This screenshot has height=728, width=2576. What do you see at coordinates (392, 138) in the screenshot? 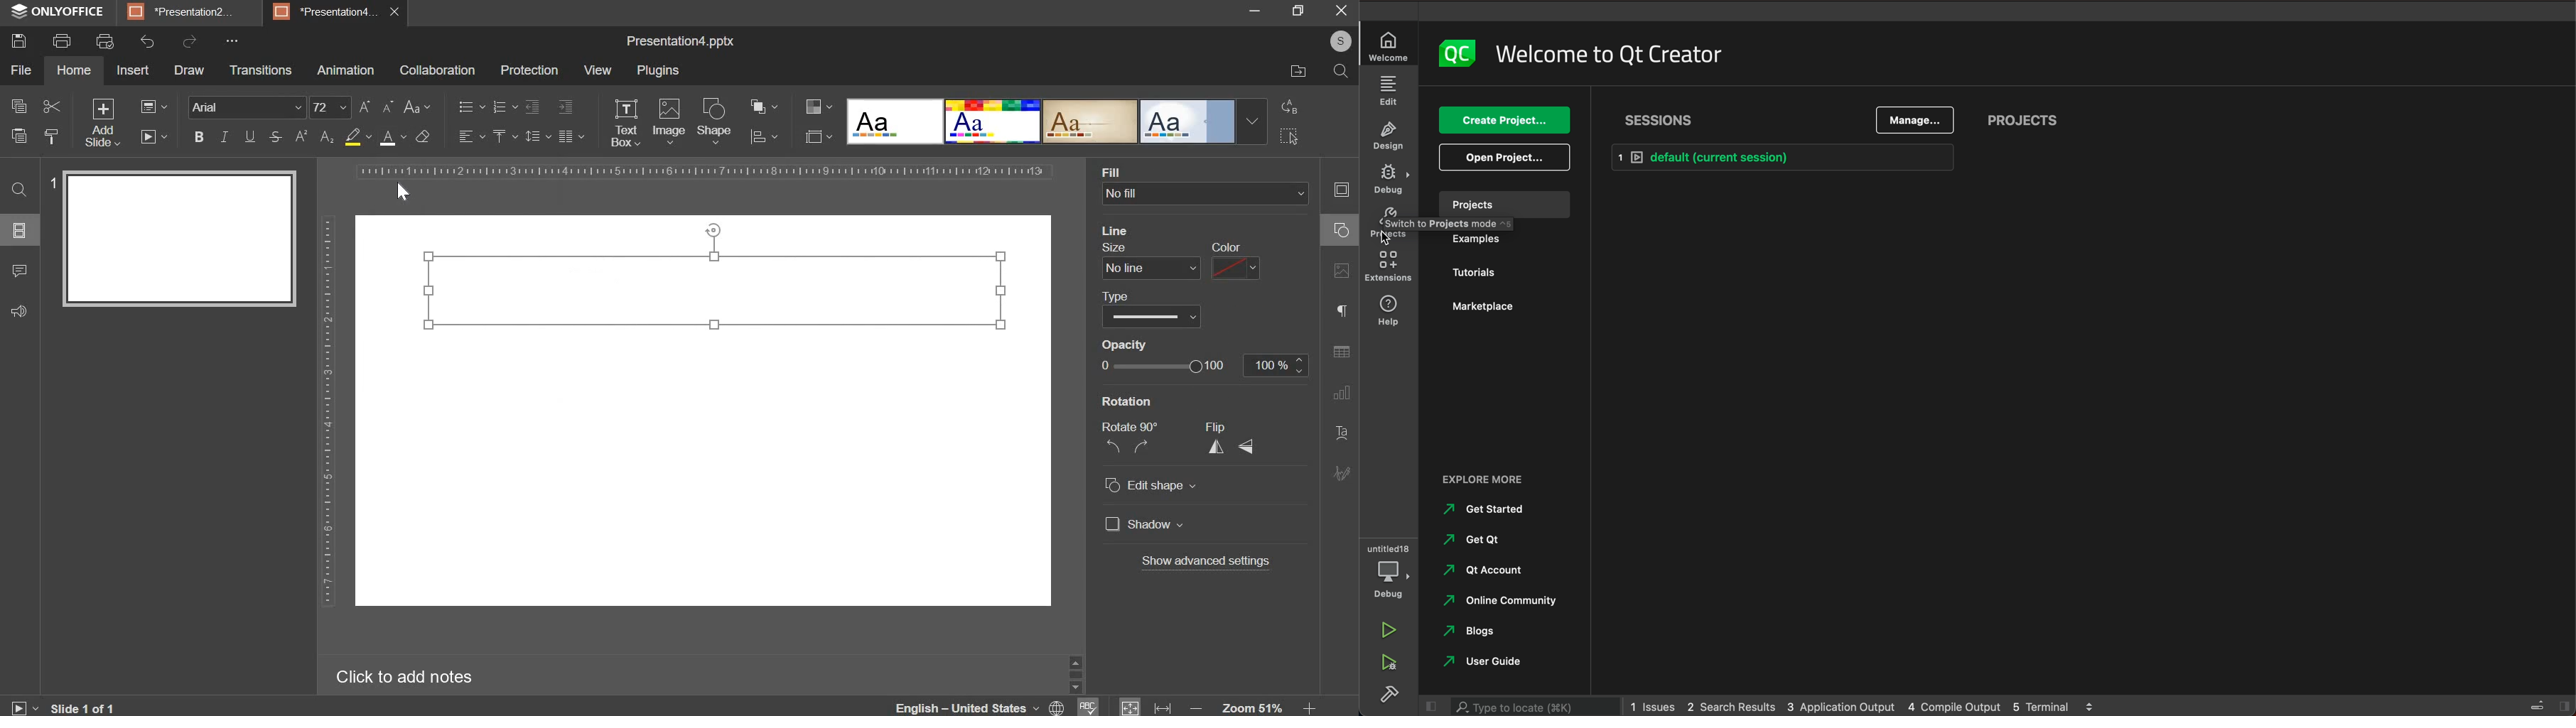
I see `text color` at bounding box center [392, 138].